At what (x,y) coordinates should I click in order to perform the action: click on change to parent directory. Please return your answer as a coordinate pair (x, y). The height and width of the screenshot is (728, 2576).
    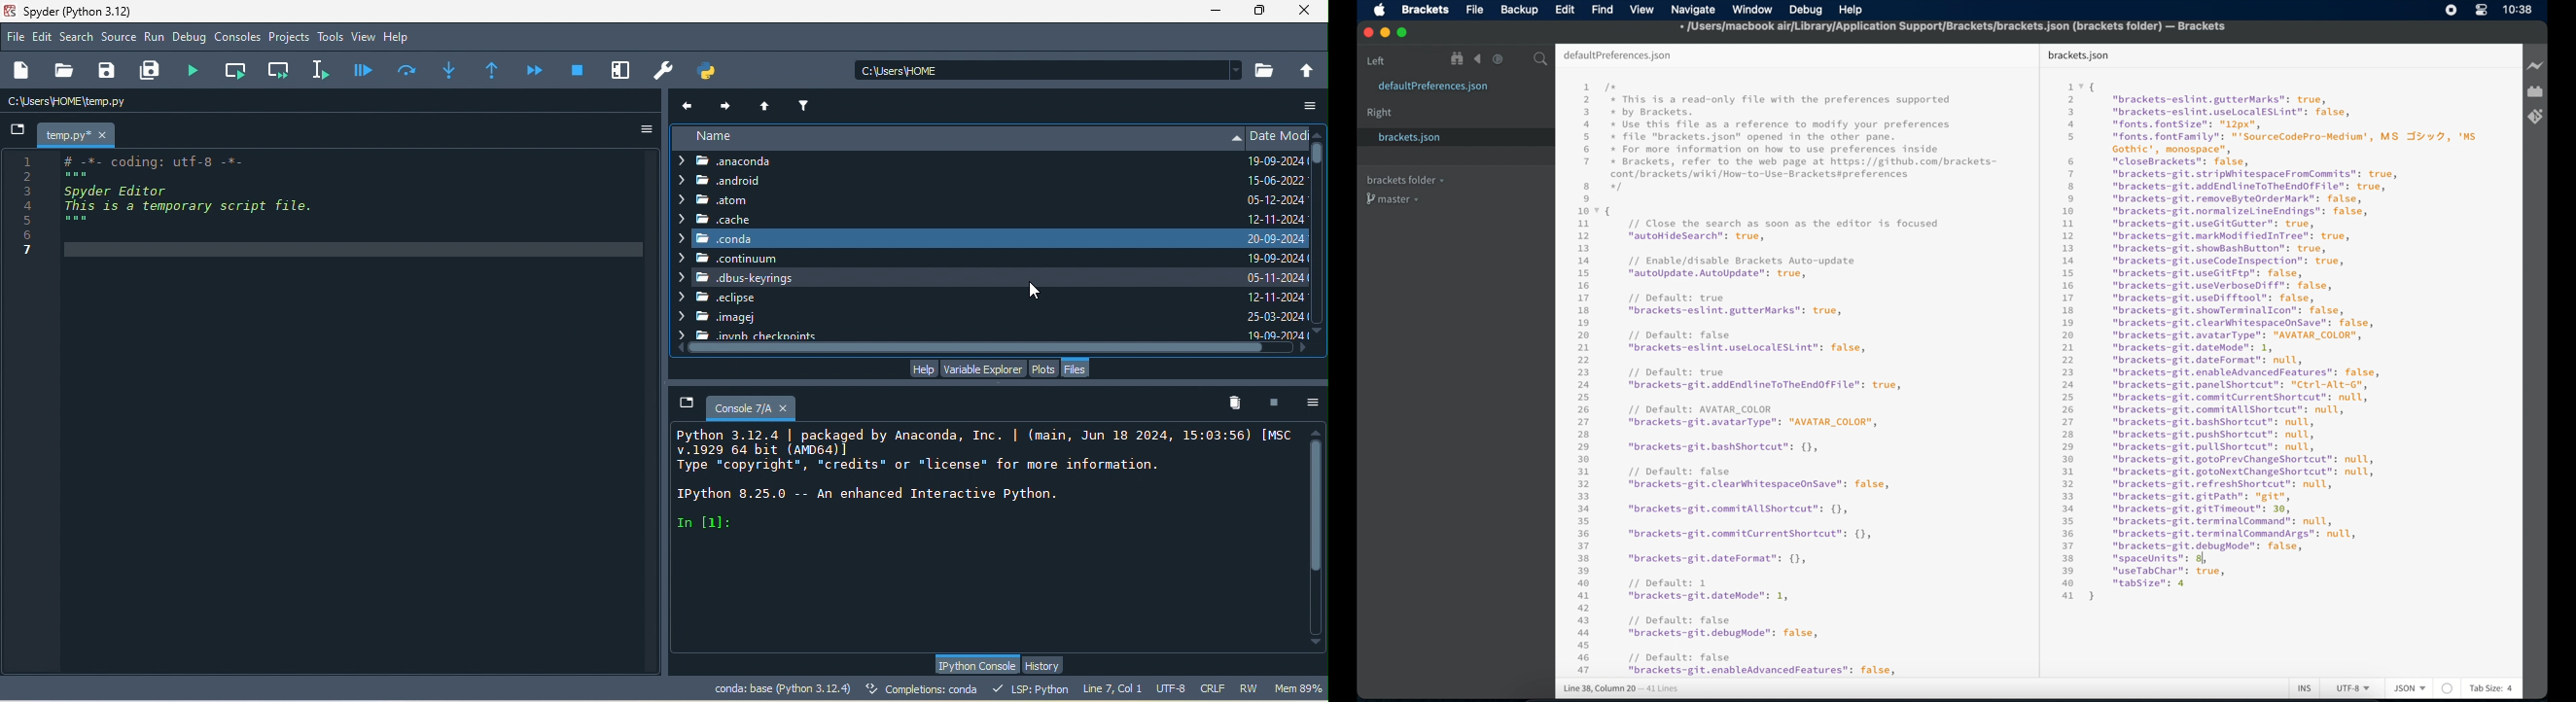
    Looking at the image, I should click on (1308, 69).